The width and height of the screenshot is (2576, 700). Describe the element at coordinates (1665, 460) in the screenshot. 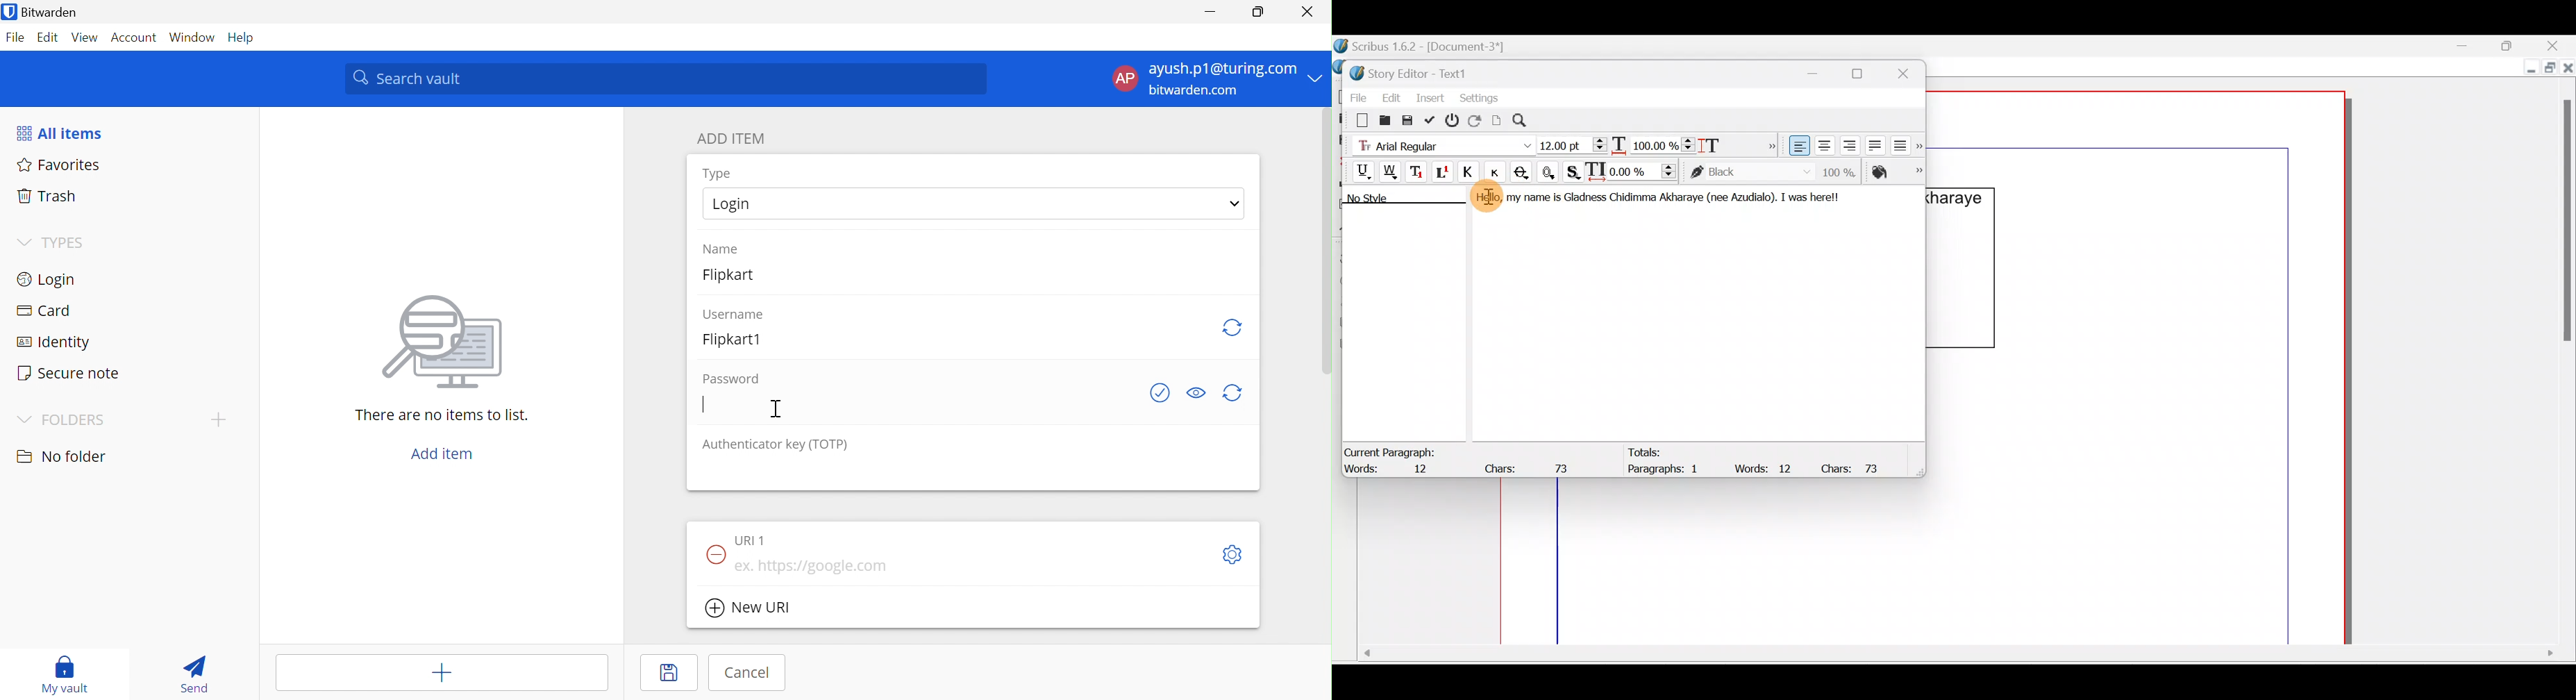

I see `Totals: Paragraphs: 1` at that location.